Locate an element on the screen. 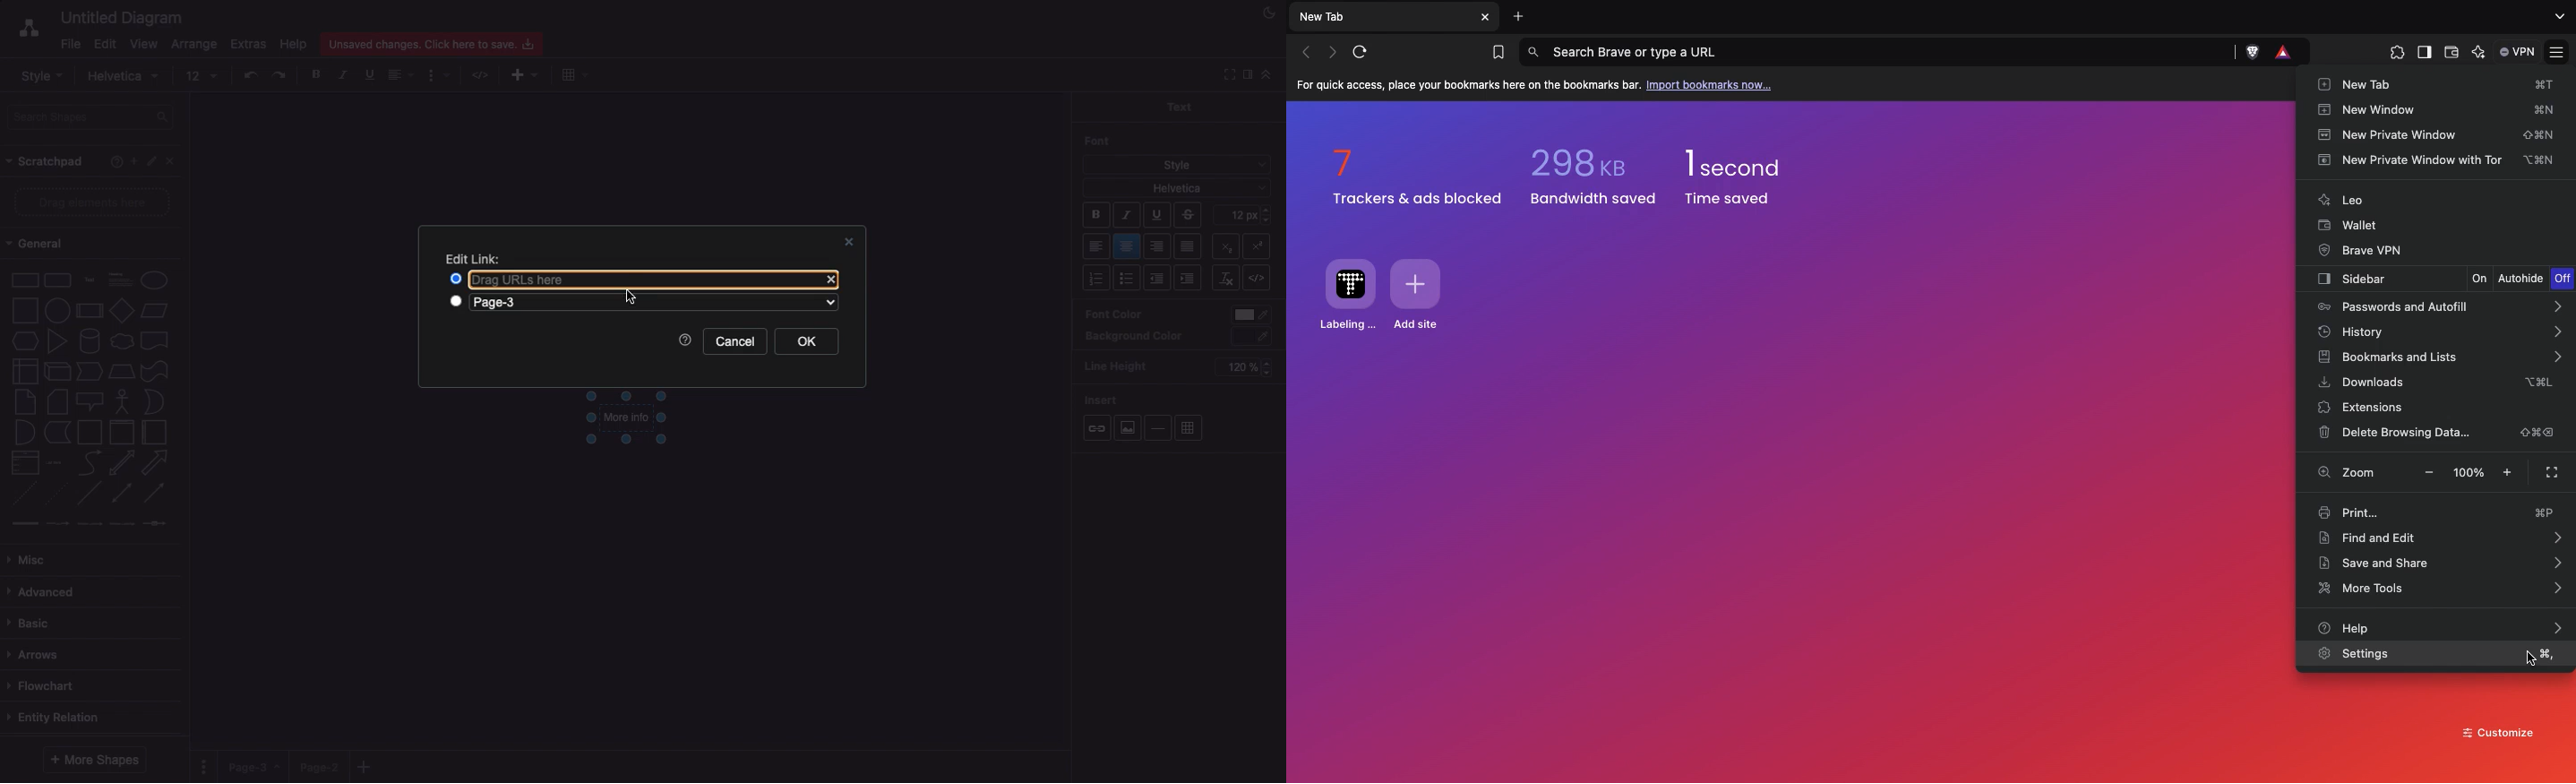  Superscript  is located at coordinates (1225, 244).